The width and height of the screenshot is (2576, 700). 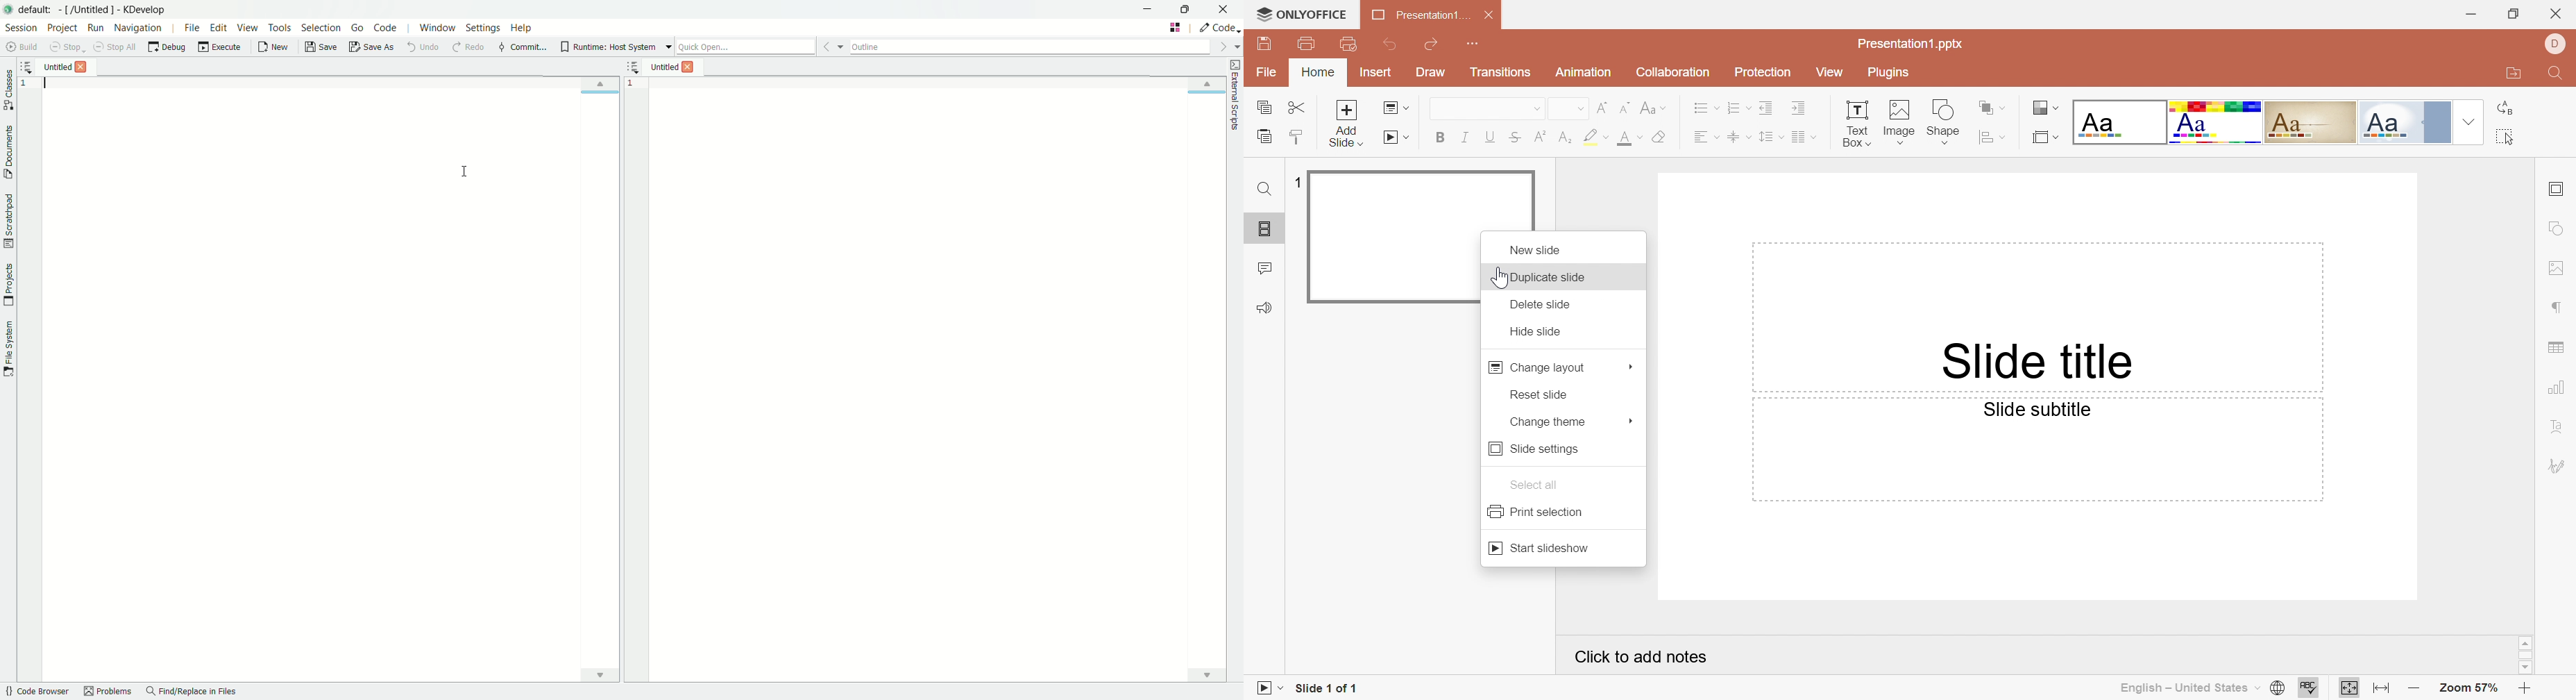 What do you see at coordinates (1985, 106) in the screenshot?
I see `Arrange shape` at bounding box center [1985, 106].